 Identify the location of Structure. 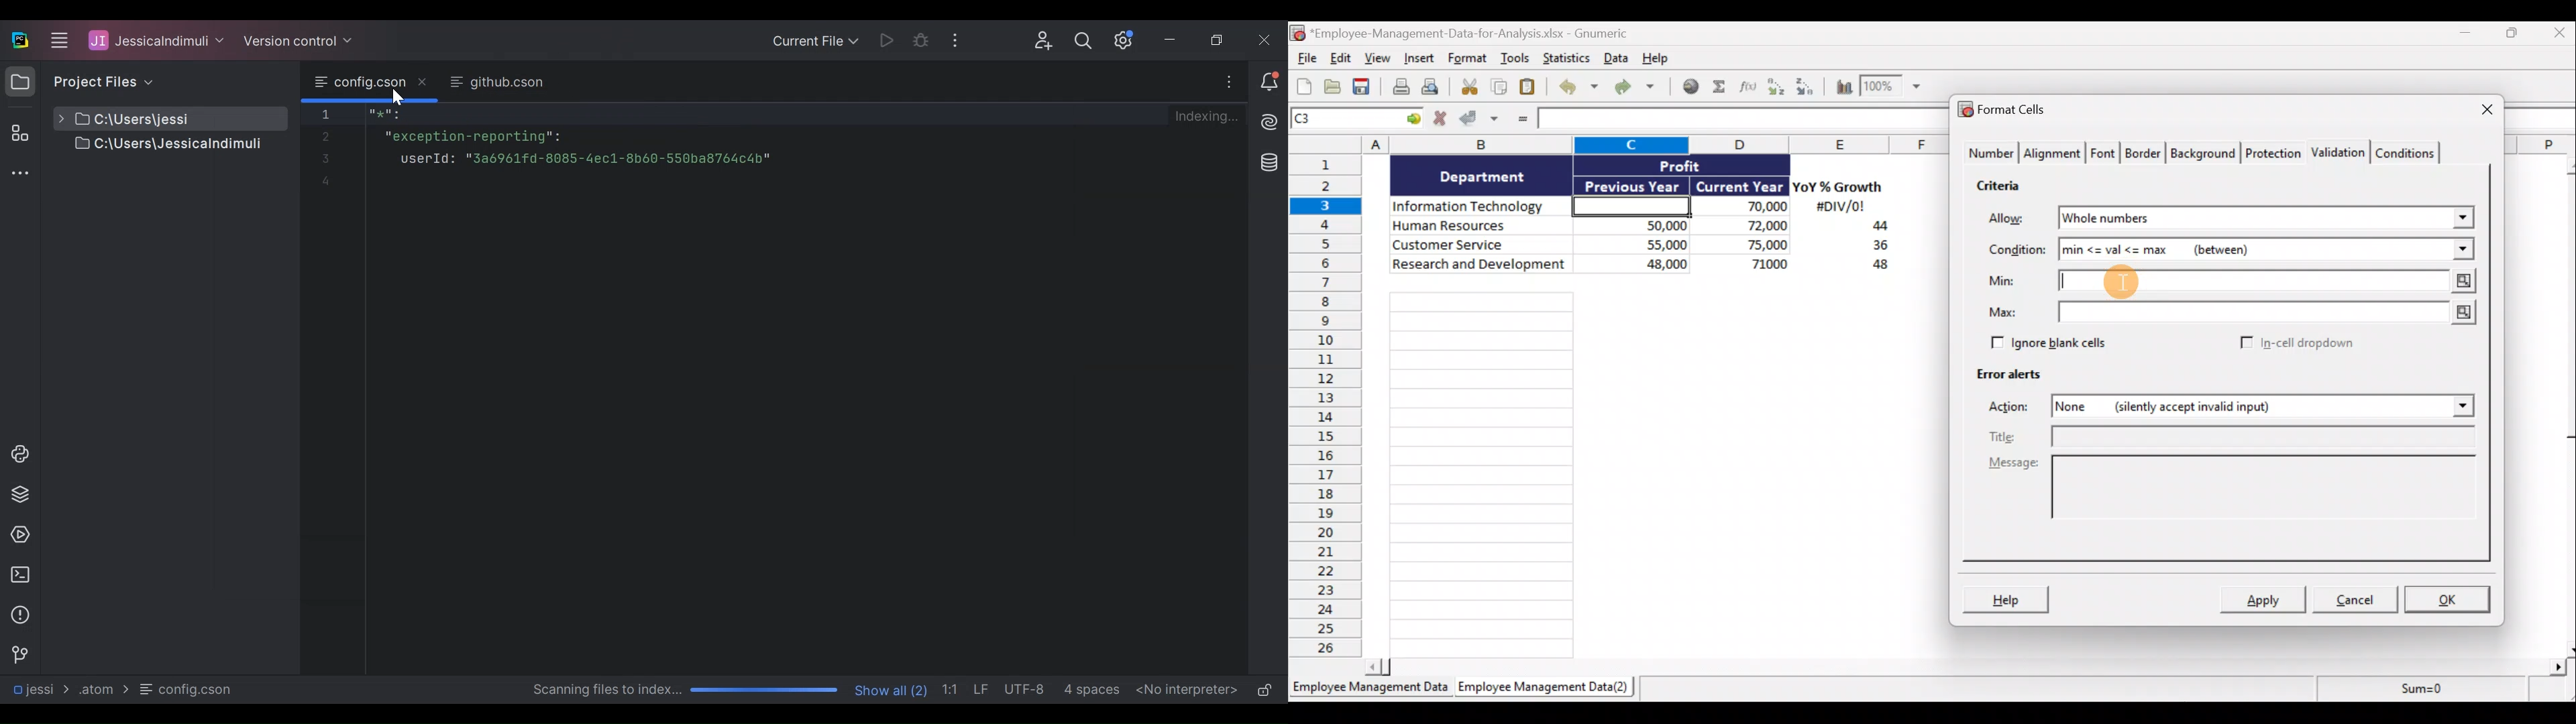
(17, 133).